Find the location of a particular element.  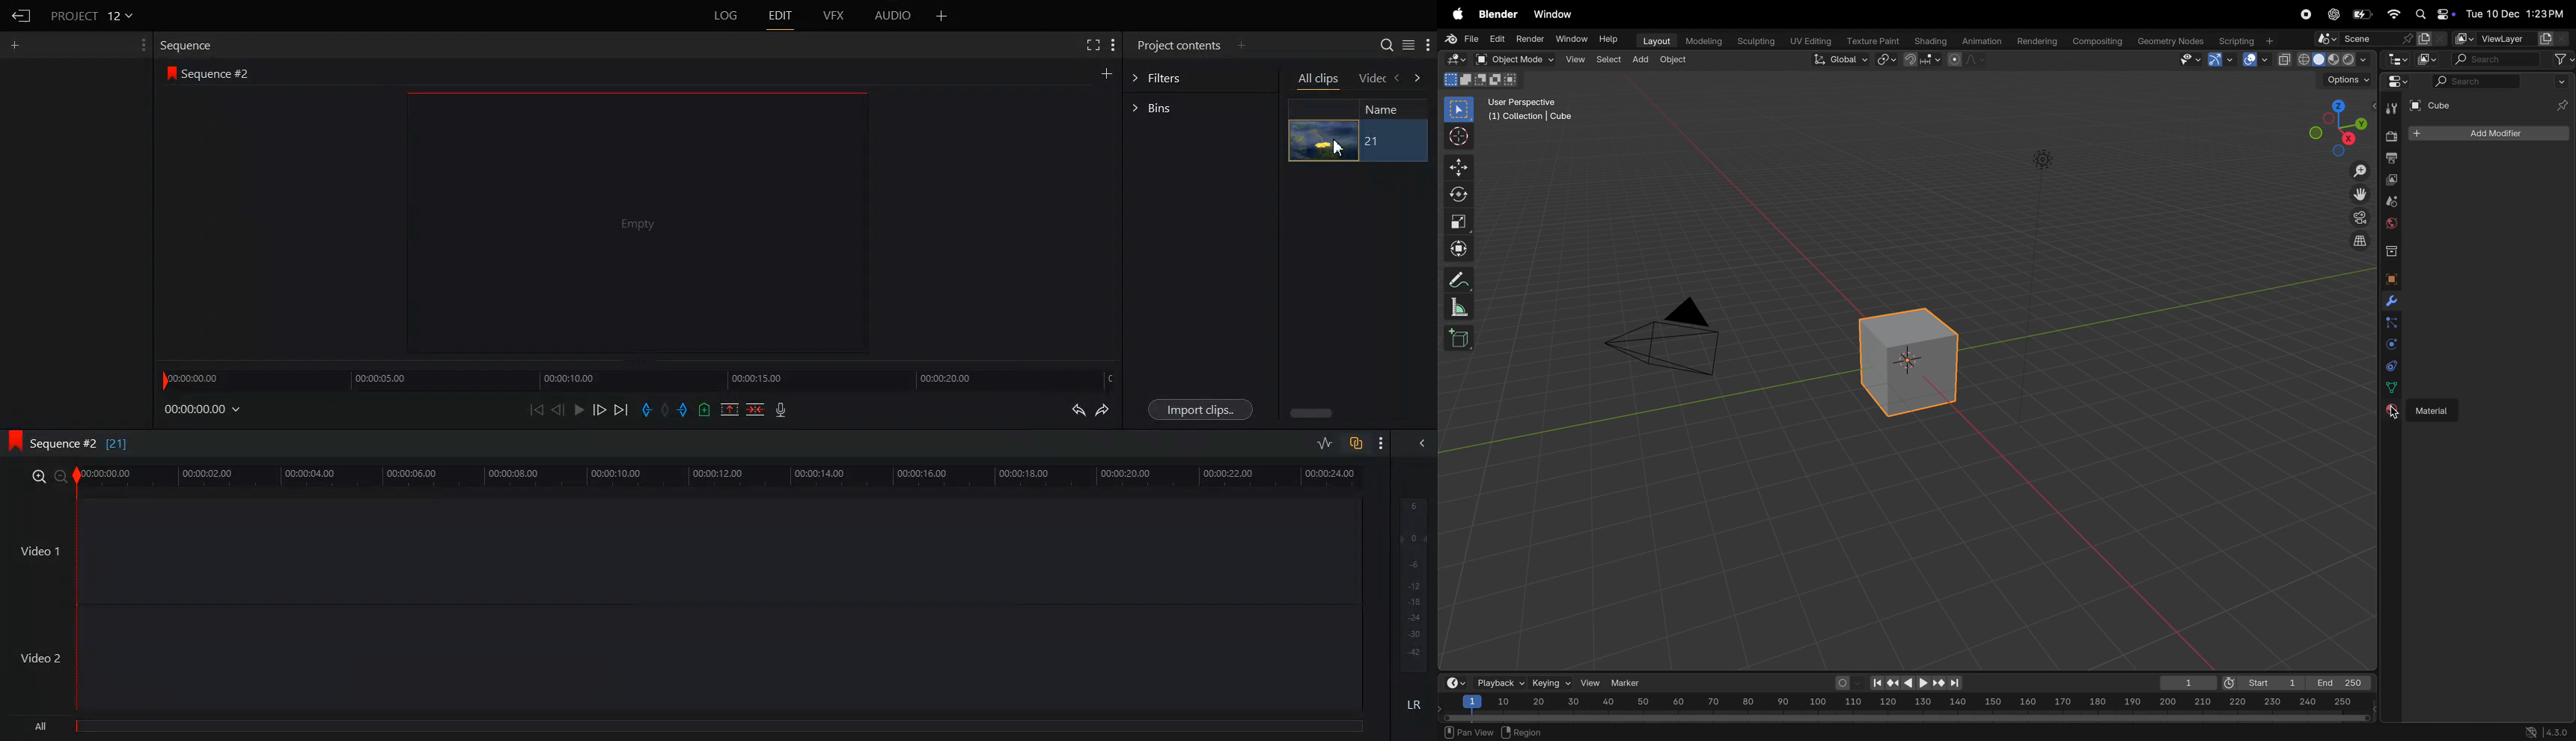

Zoom in is located at coordinates (37, 475).